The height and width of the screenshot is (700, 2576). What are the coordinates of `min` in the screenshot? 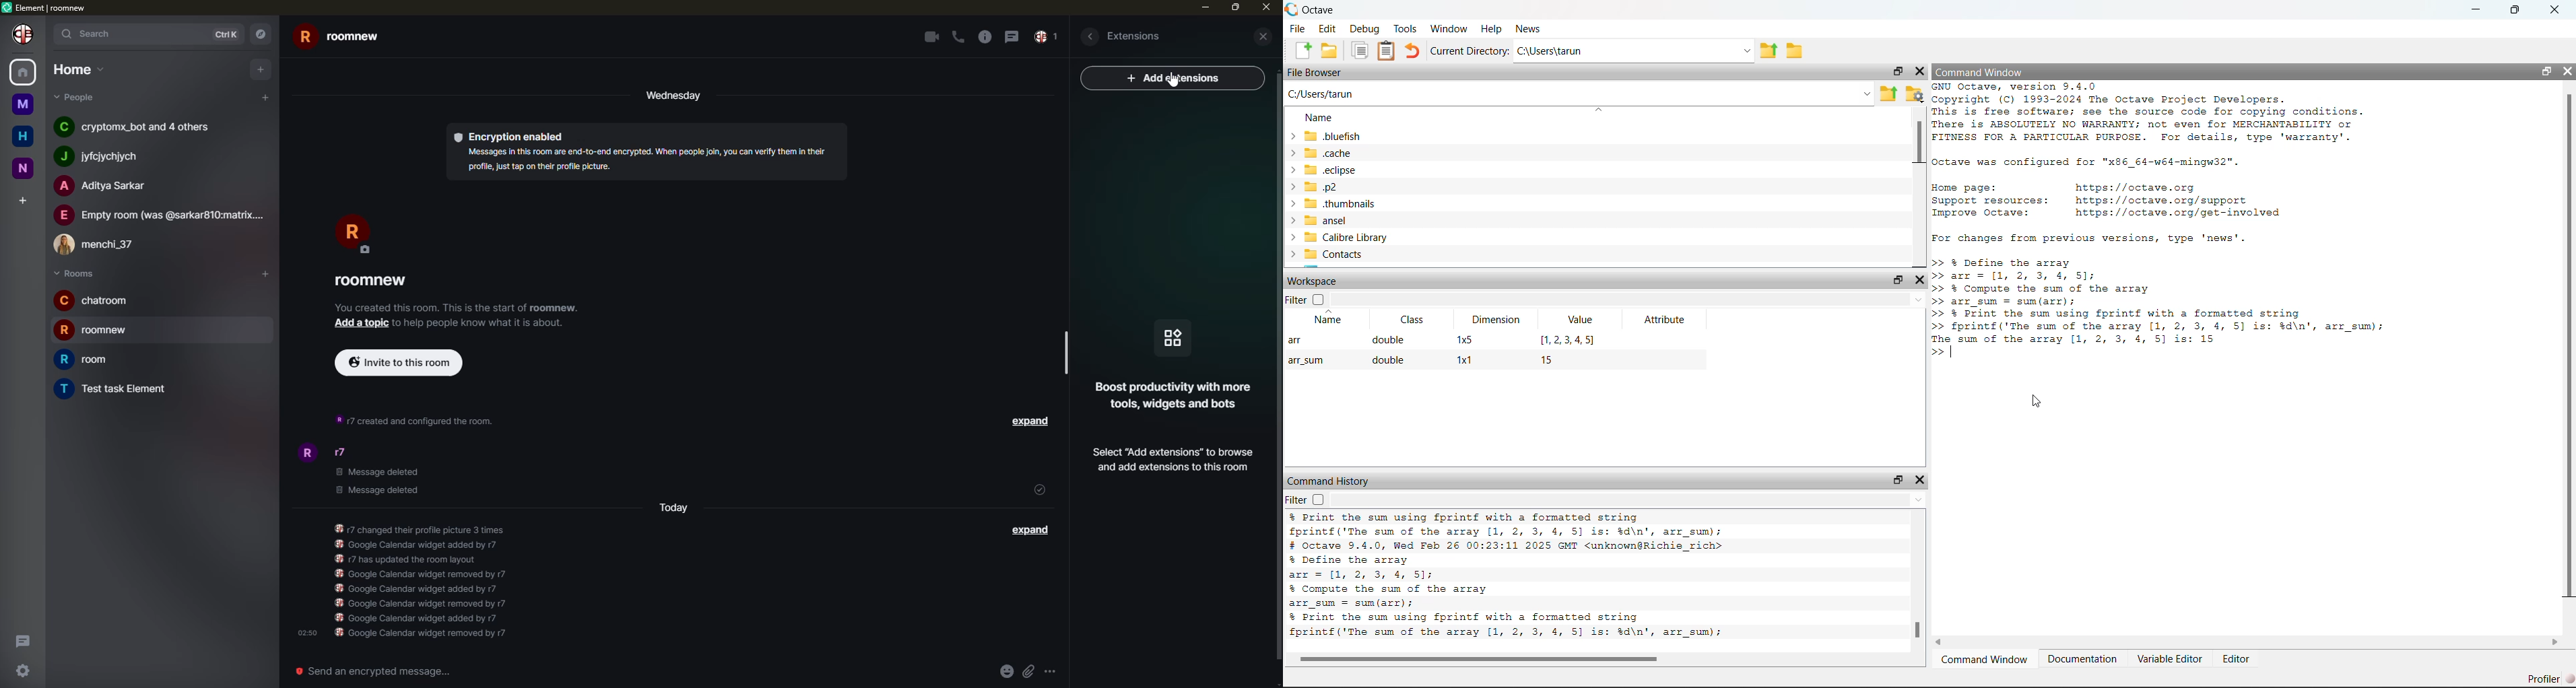 It's located at (1201, 7).